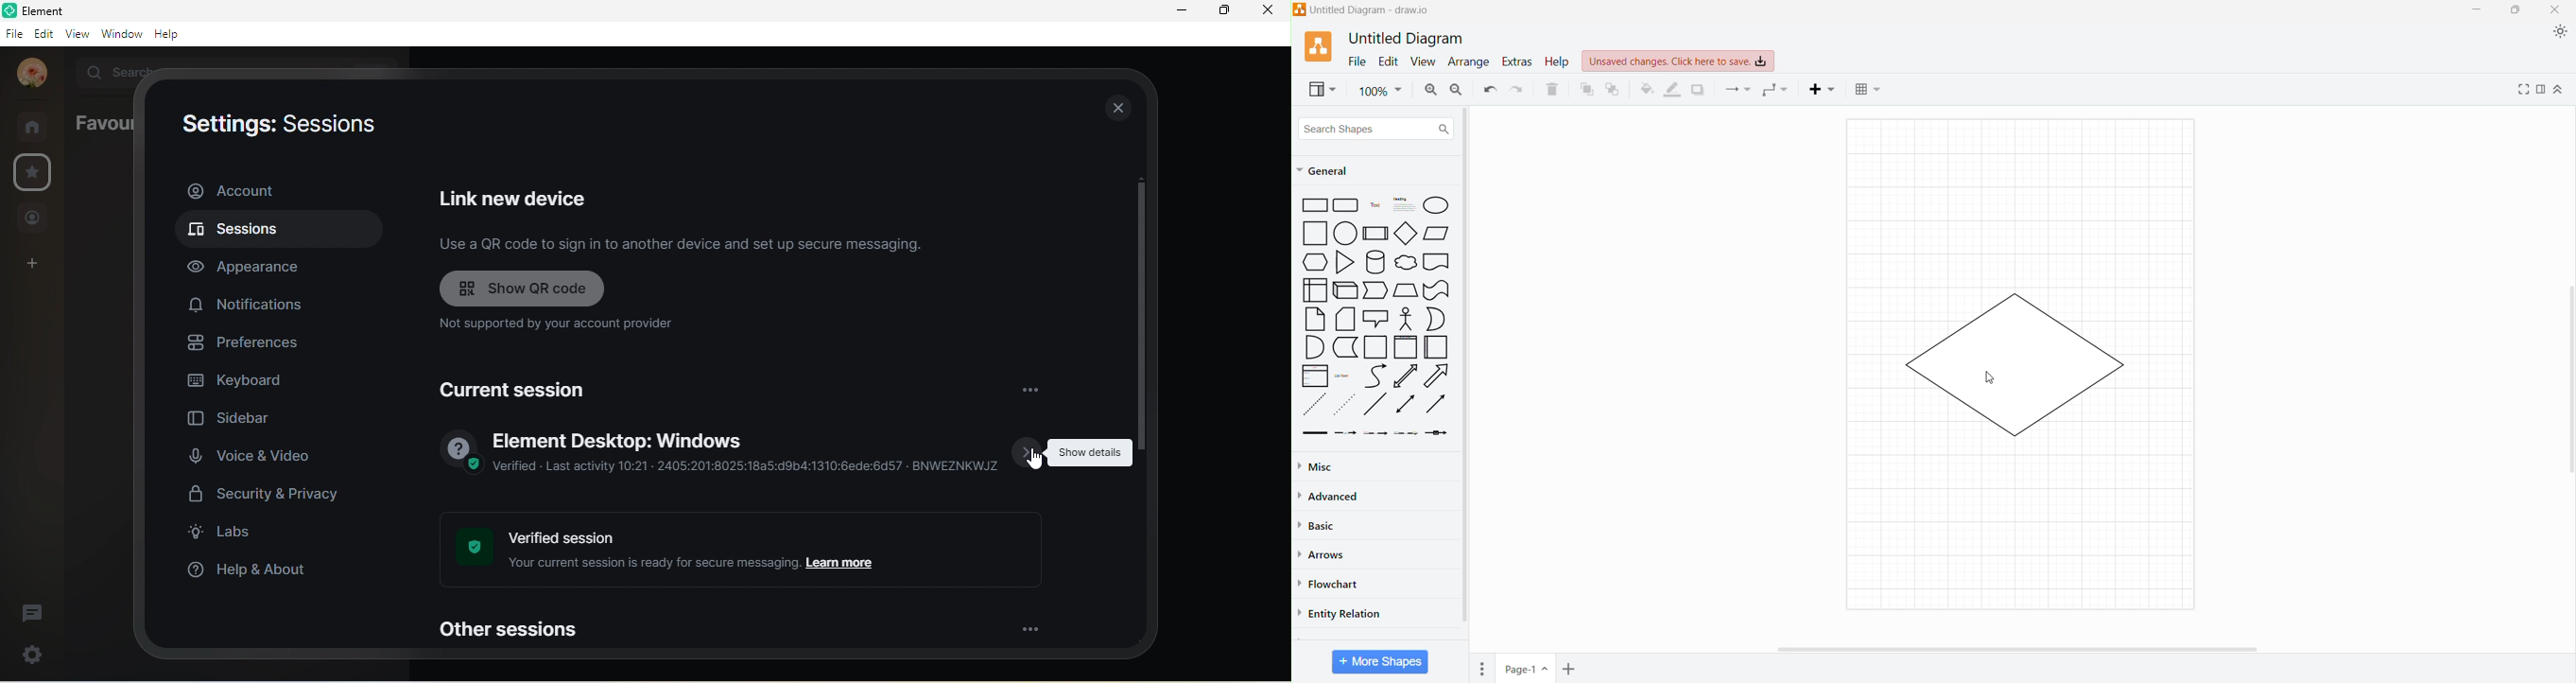  I want to click on not supported by your account provider, so click(558, 324).